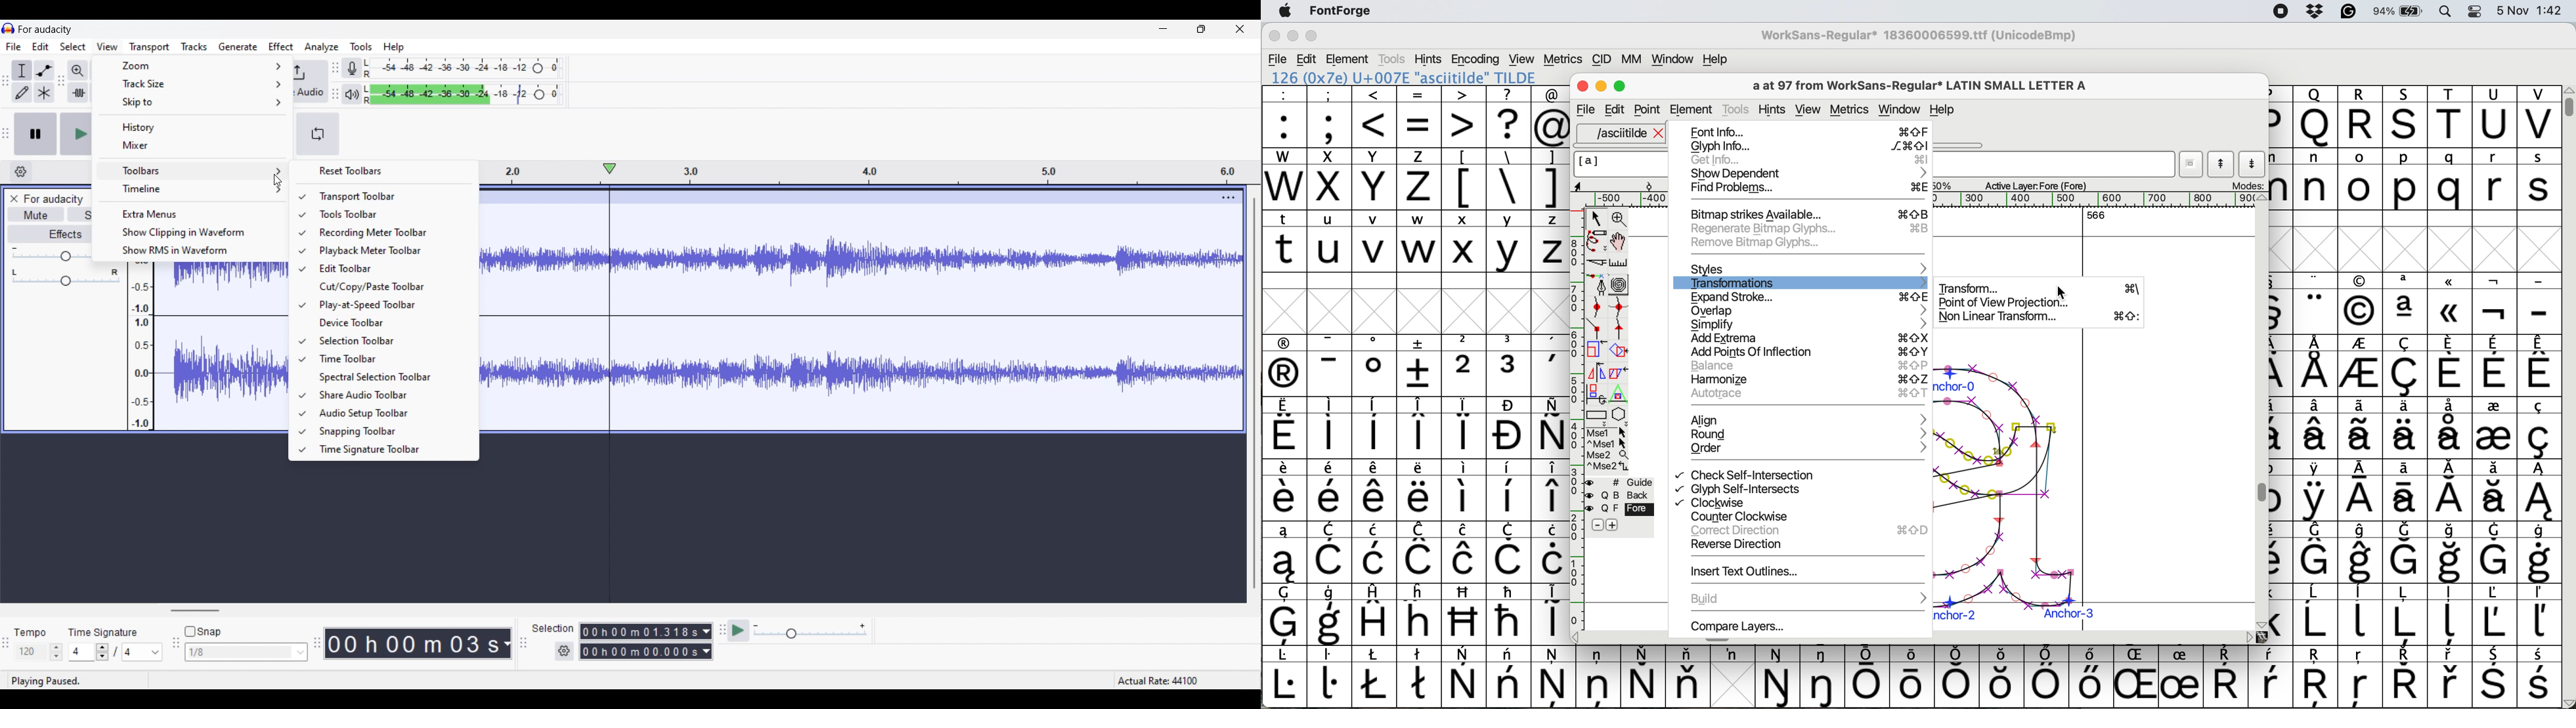 The height and width of the screenshot is (728, 2576). Describe the element at coordinates (388, 214) in the screenshot. I see `Tools toolbar` at that location.